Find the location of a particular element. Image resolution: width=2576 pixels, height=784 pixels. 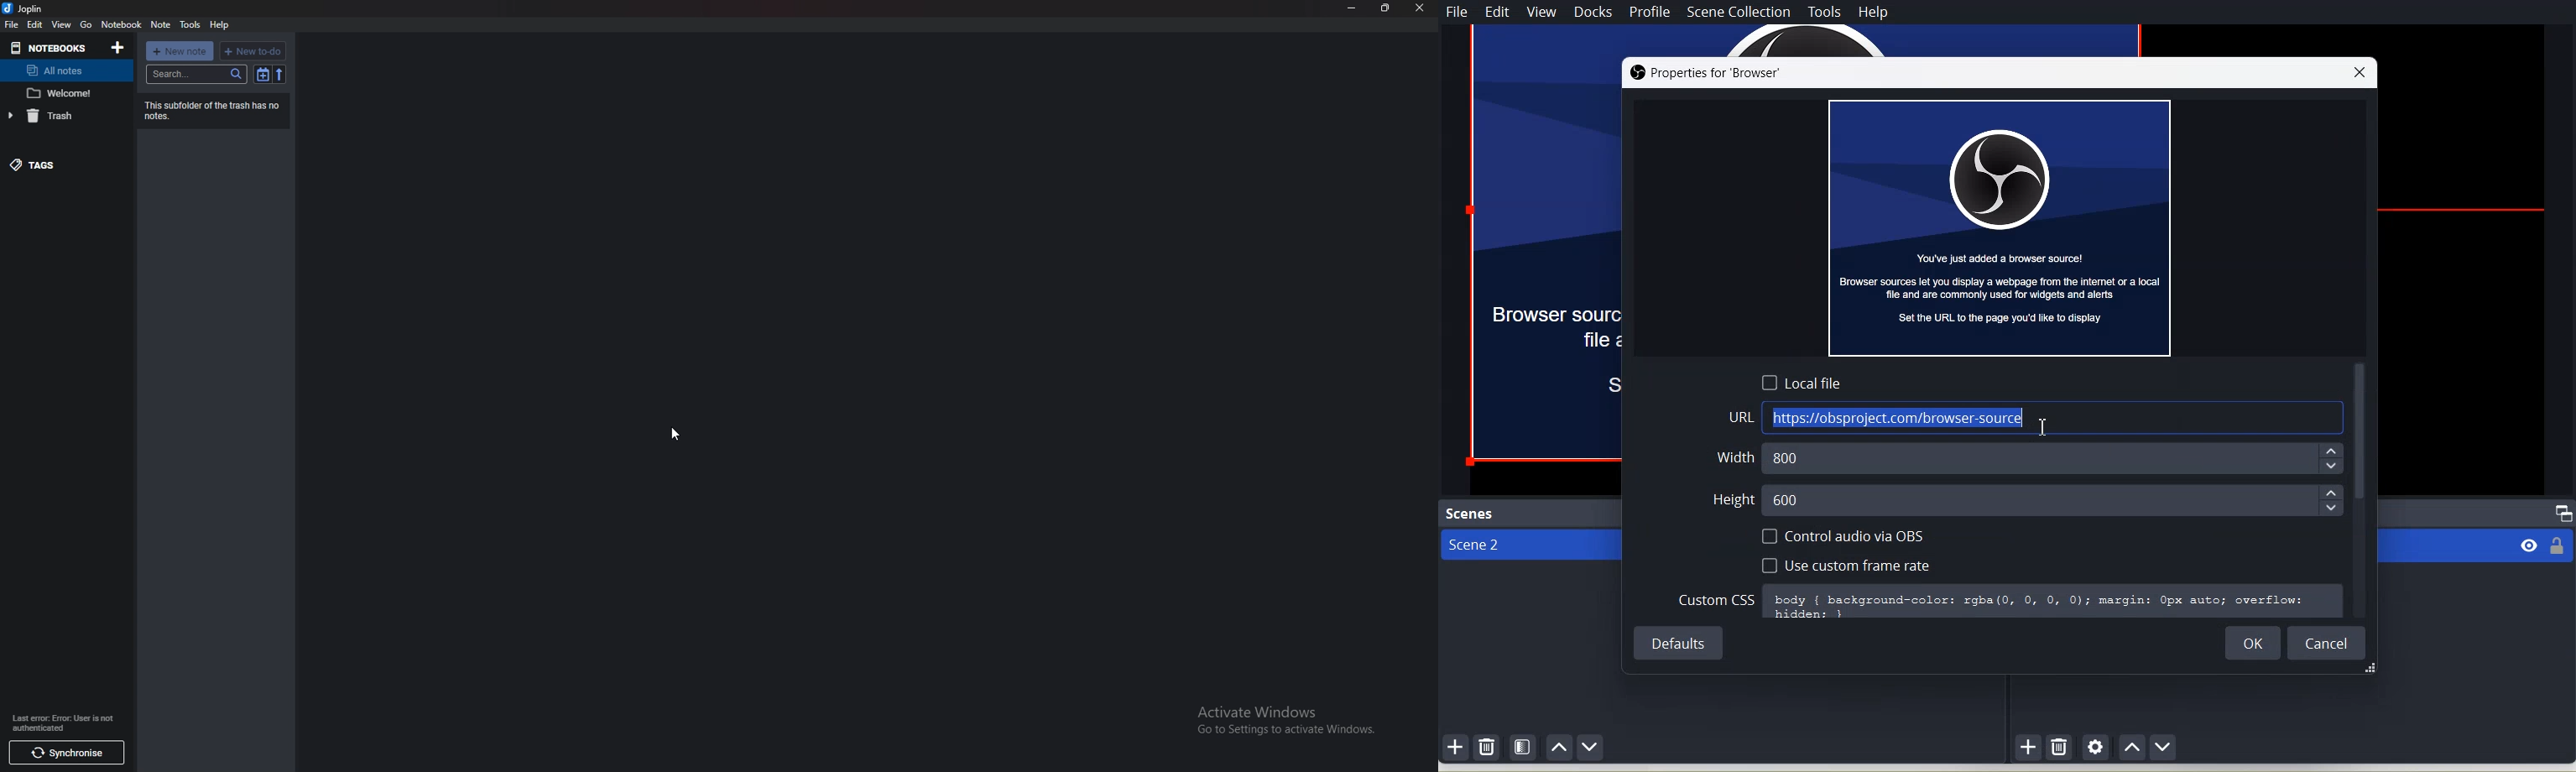

Add notebooks is located at coordinates (117, 47).